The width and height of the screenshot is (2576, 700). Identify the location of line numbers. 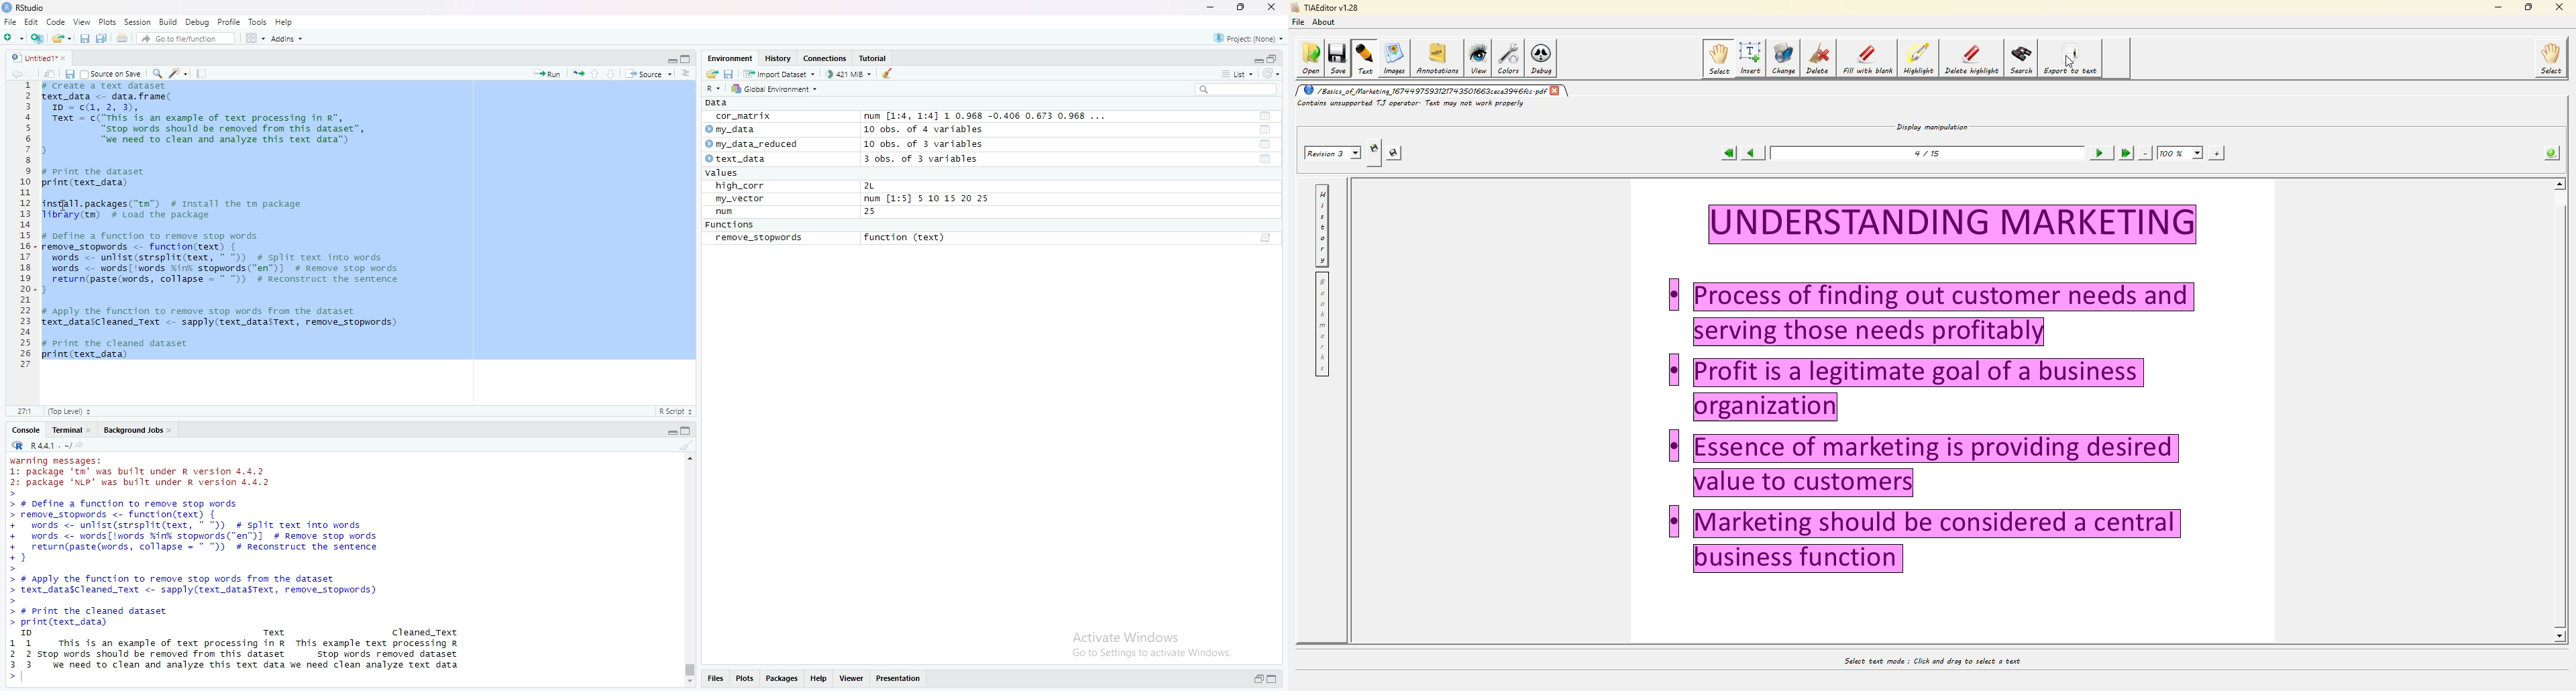
(26, 227).